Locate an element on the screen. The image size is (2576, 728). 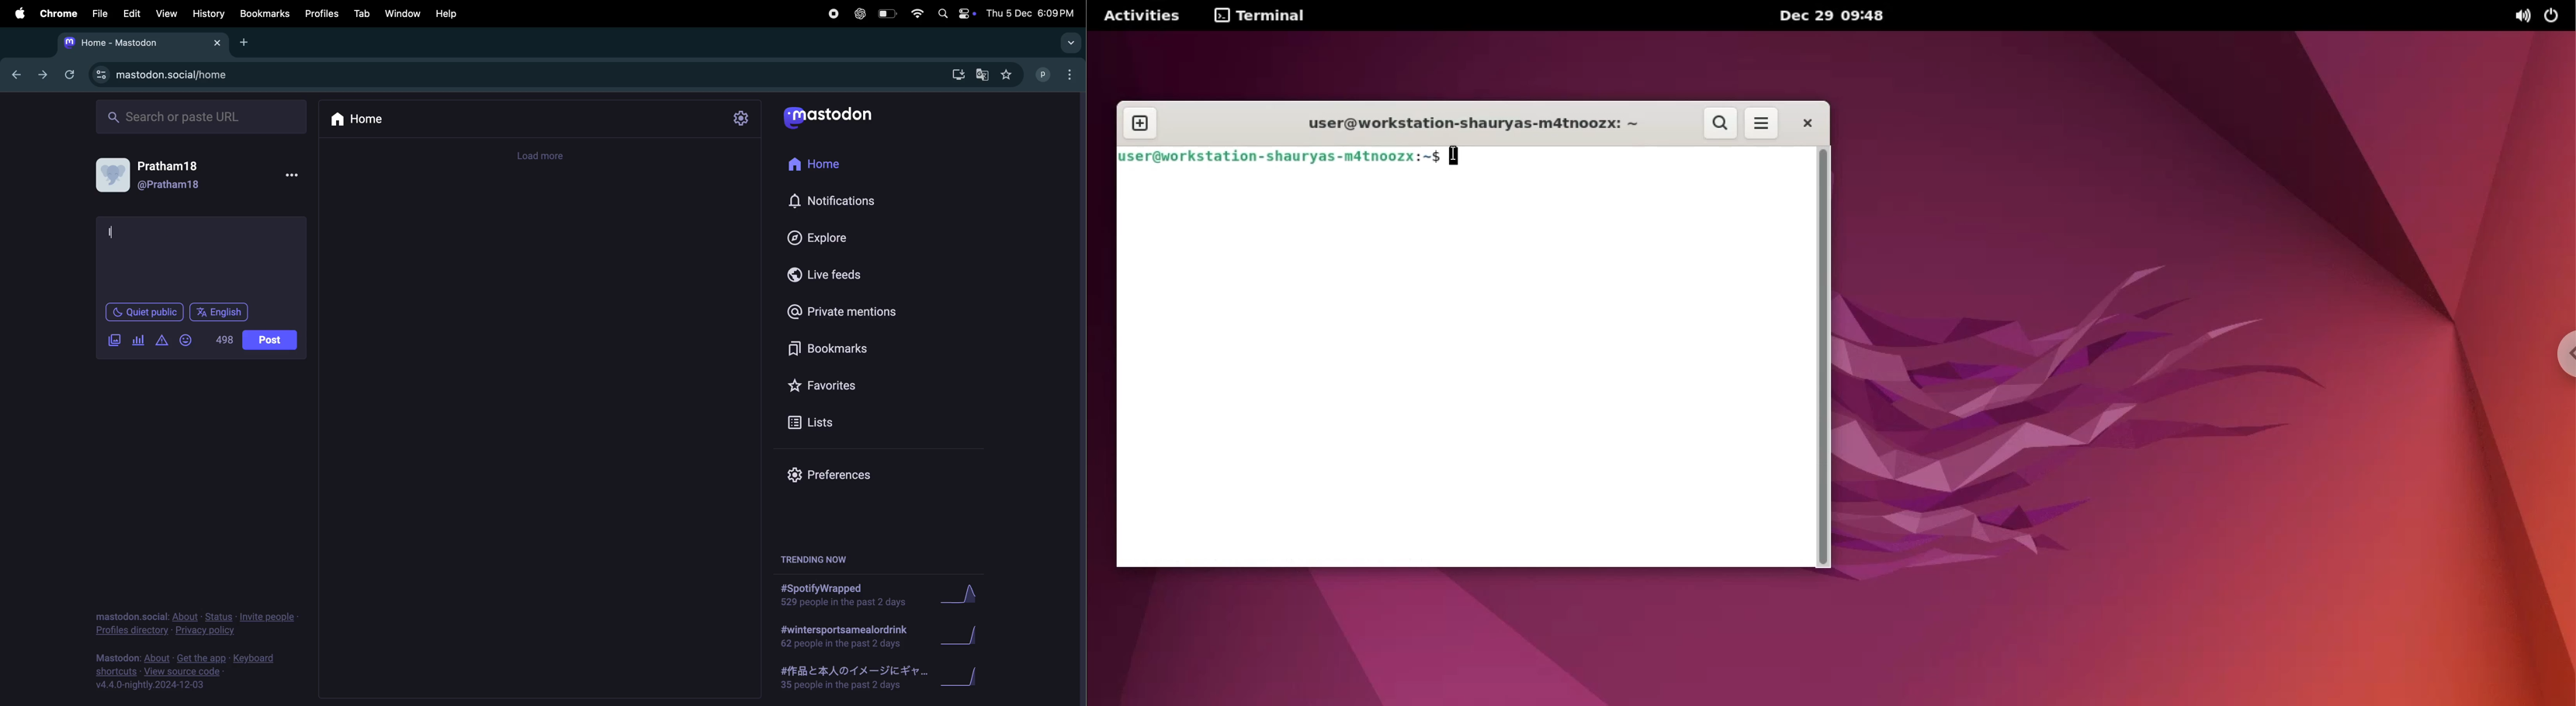
Live feeds is located at coordinates (828, 274).